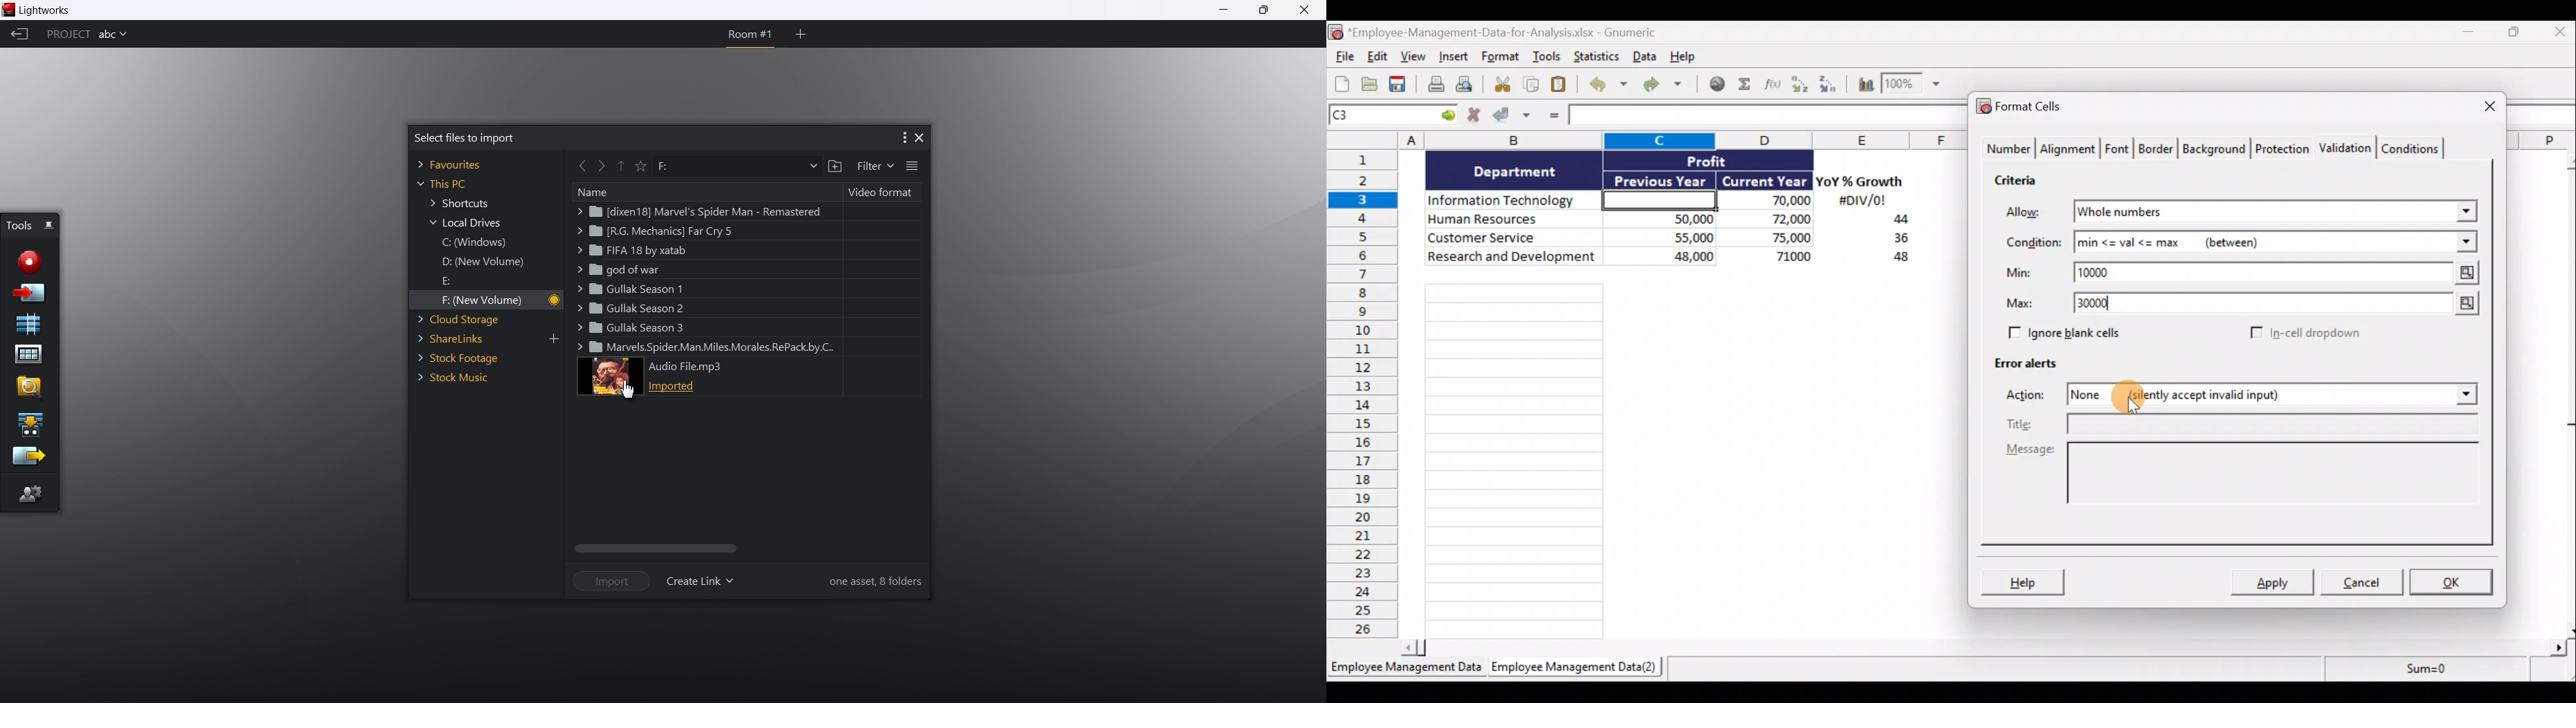  I want to click on back, so click(21, 35).